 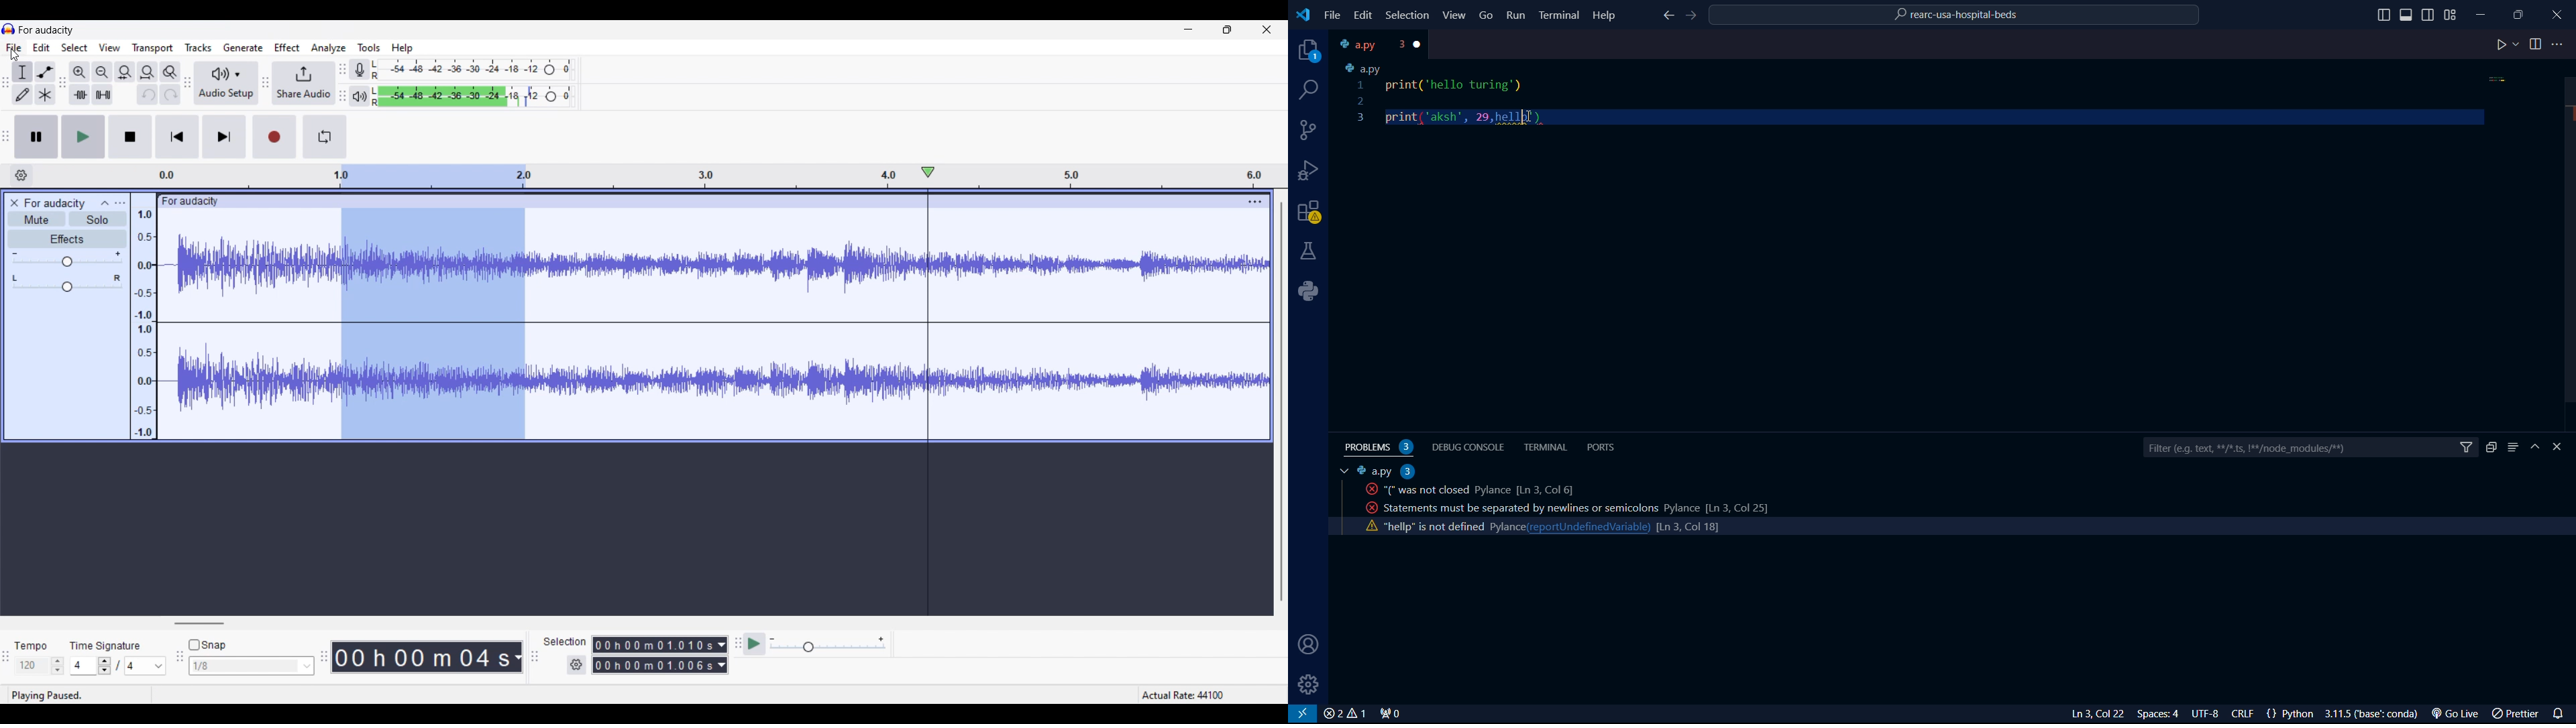 What do you see at coordinates (1392, 714) in the screenshot?
I see `connect 0` at bounding box center [1392, 714].